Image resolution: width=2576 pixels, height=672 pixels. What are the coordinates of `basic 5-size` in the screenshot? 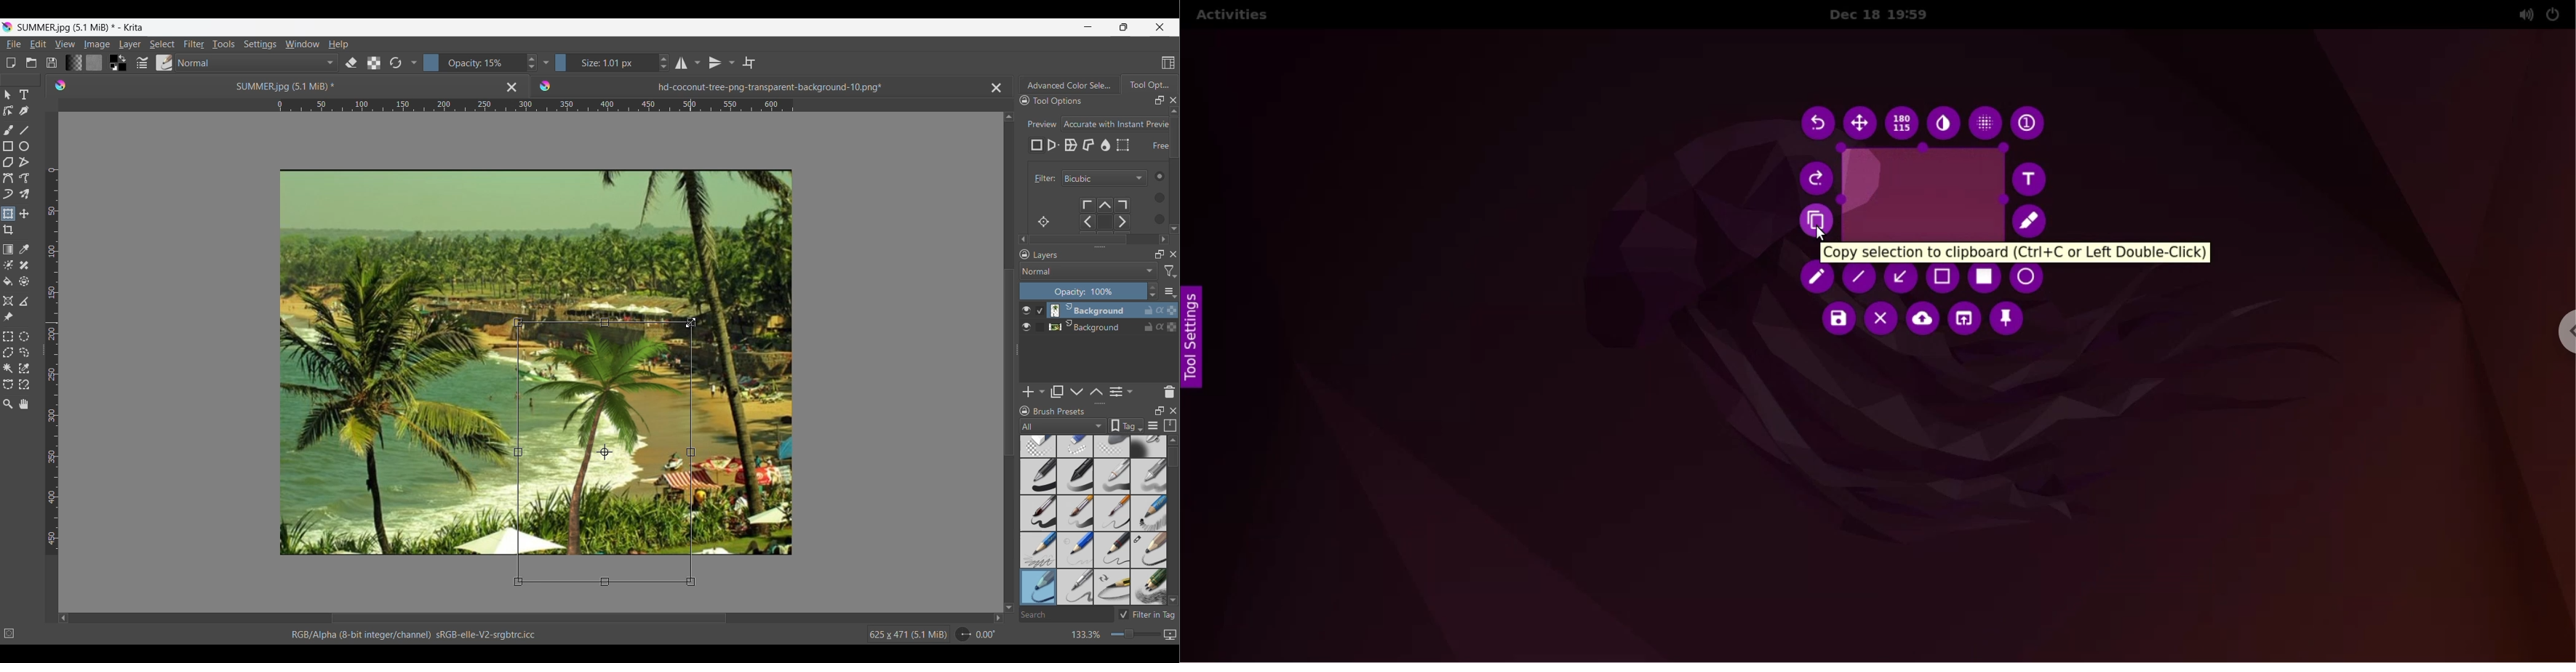 It's located at (1039, 513).